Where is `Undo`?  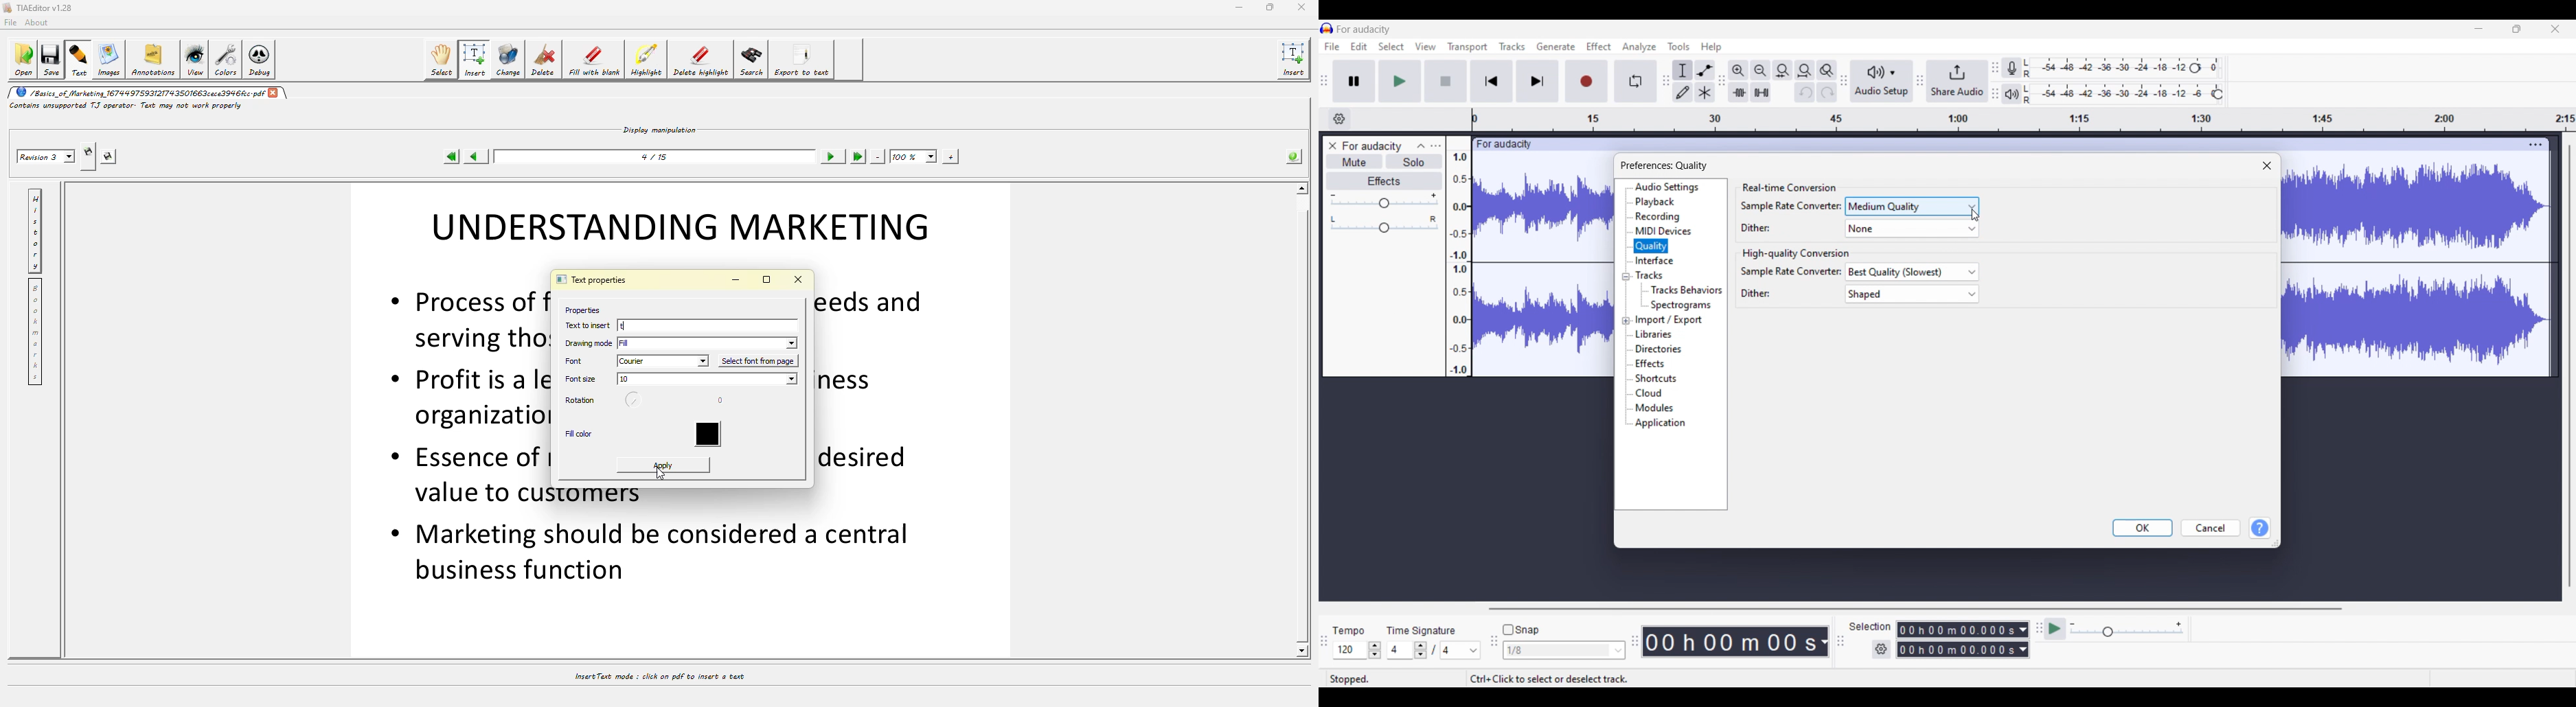 Undo is located at coordinates (1805, 92).